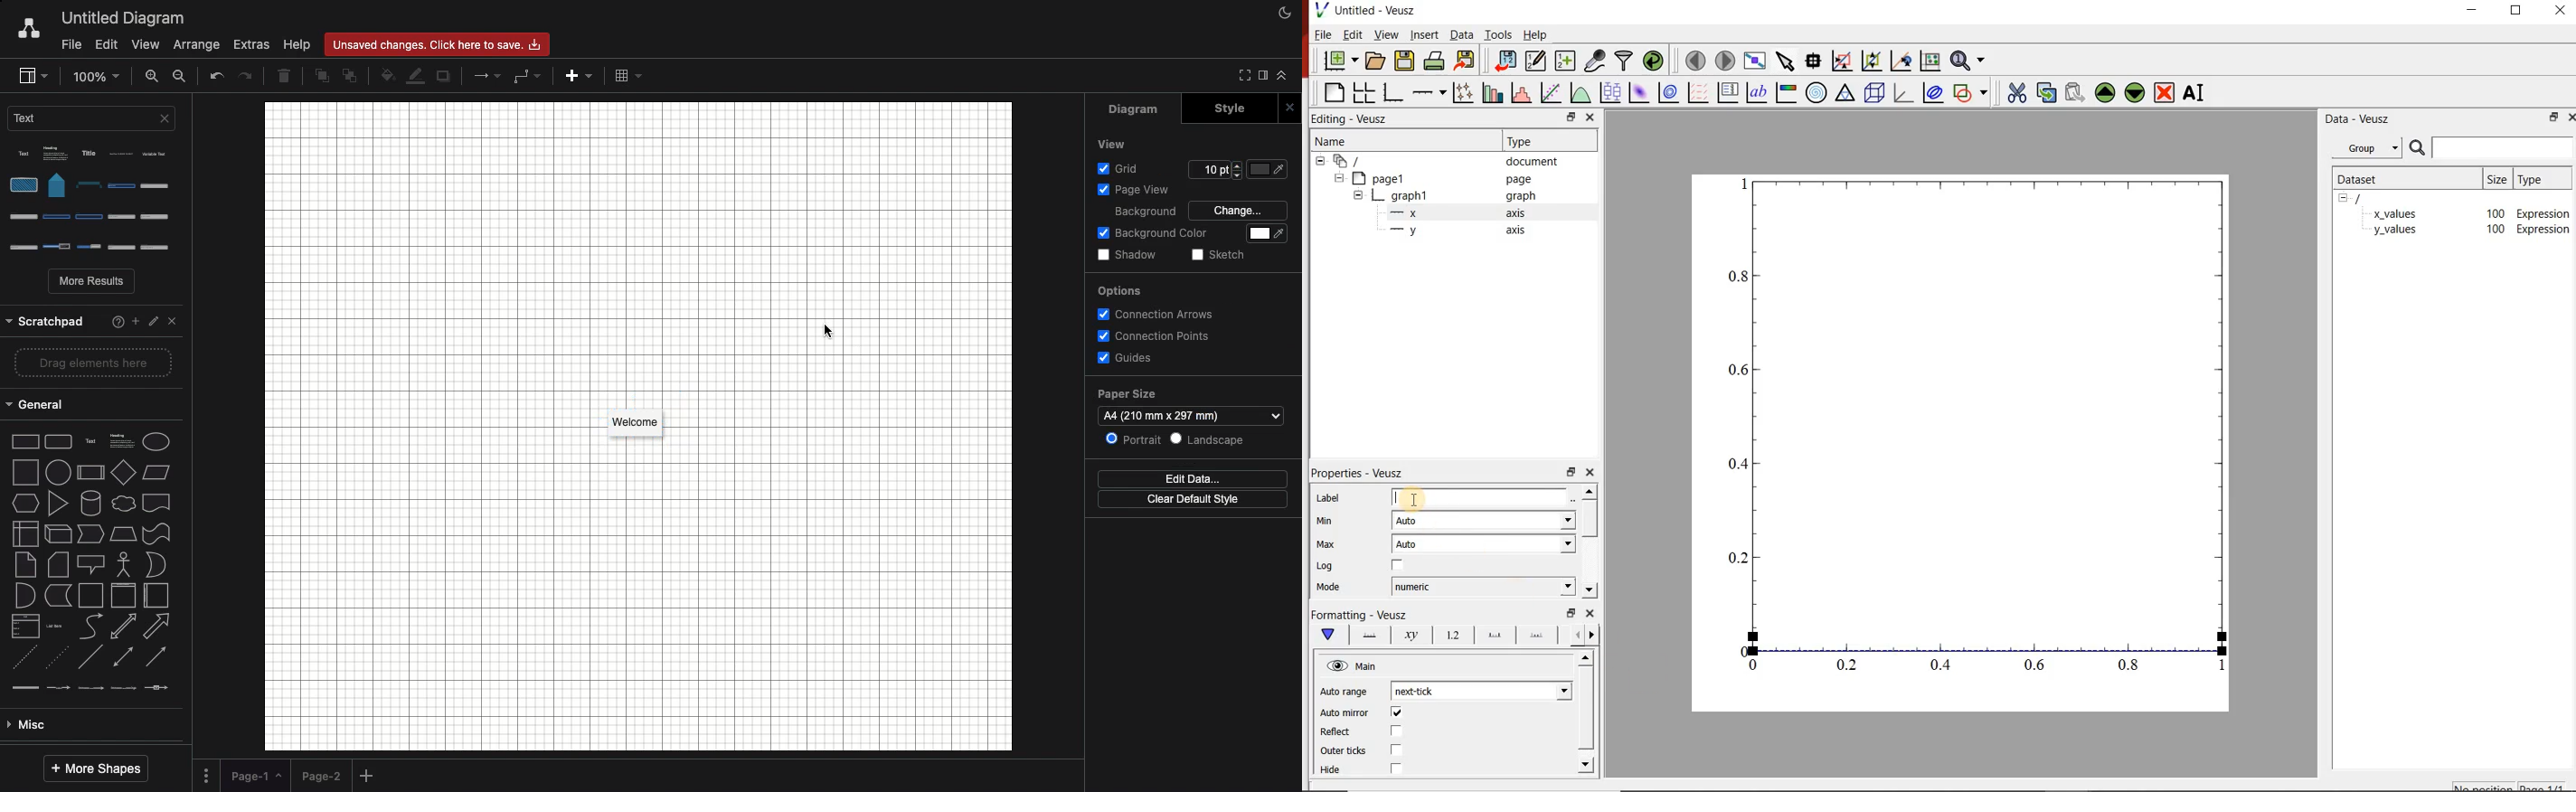 The height and width of the screenshot is (812, 2576). What do you see at coordinates (69, 45) in the screenshot?
I see `File` at bounding box center [69, 45].